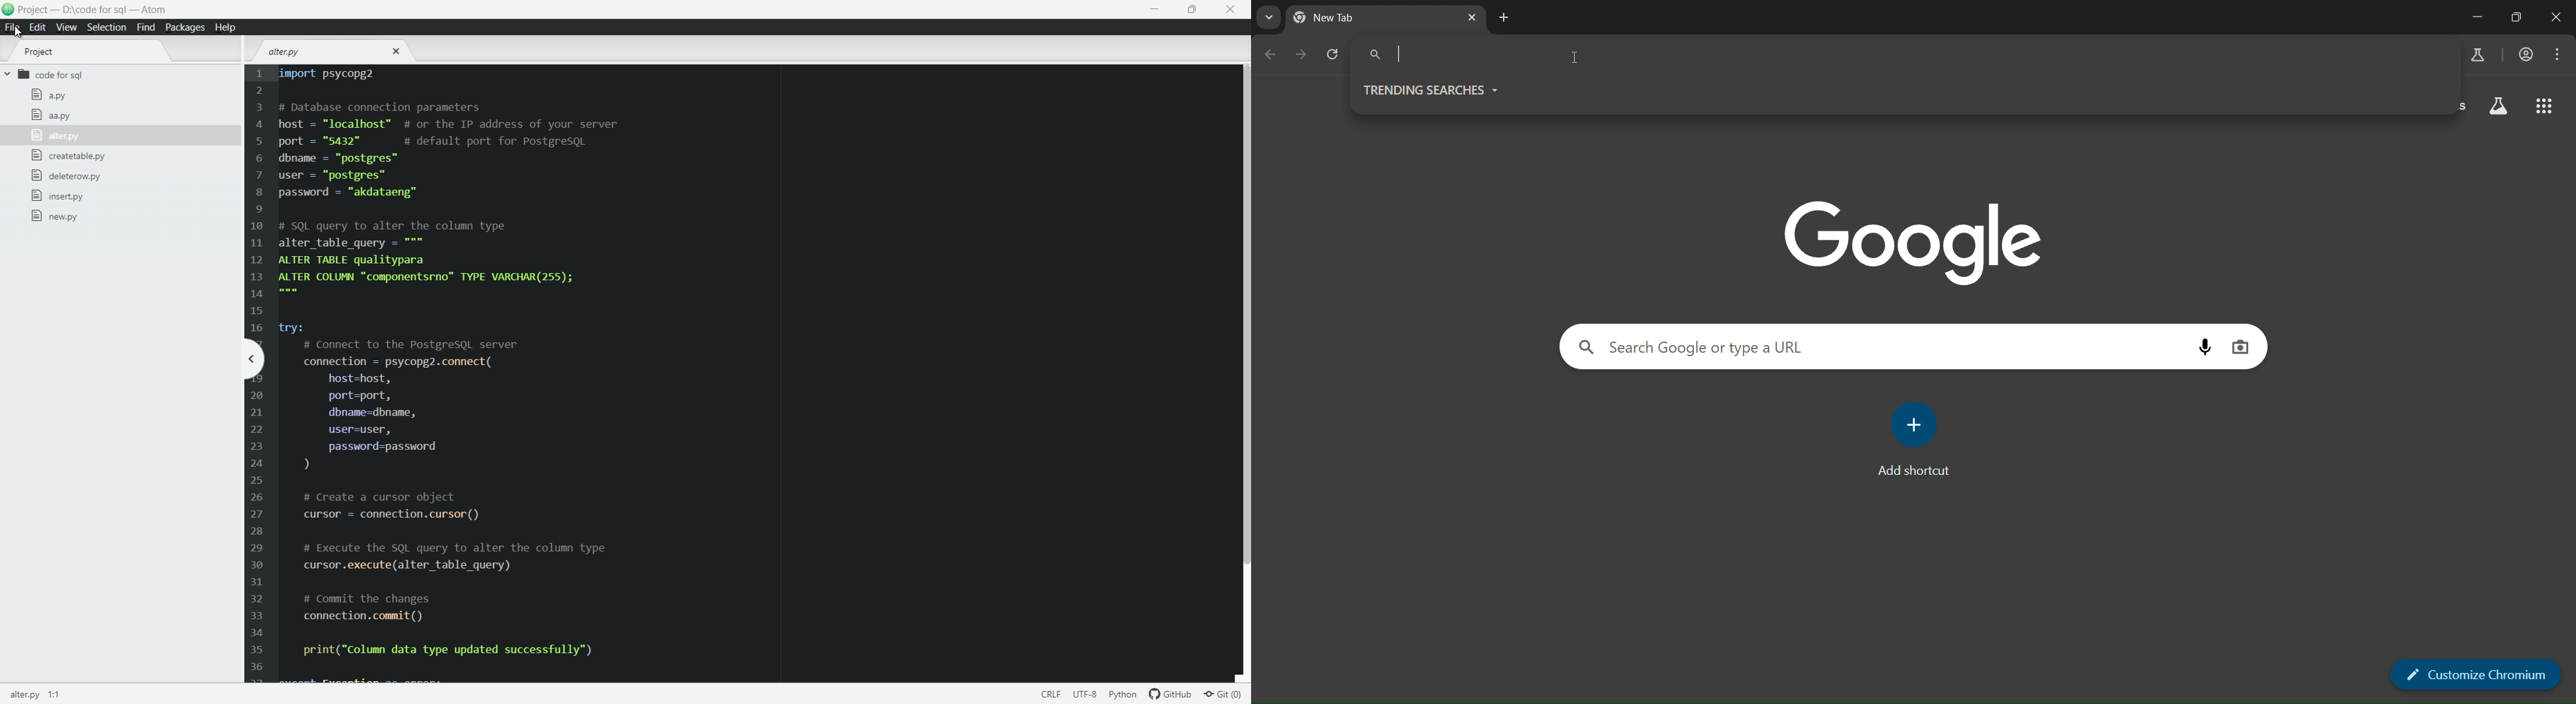  I want to click on code for sql folder, so click(50, 76).